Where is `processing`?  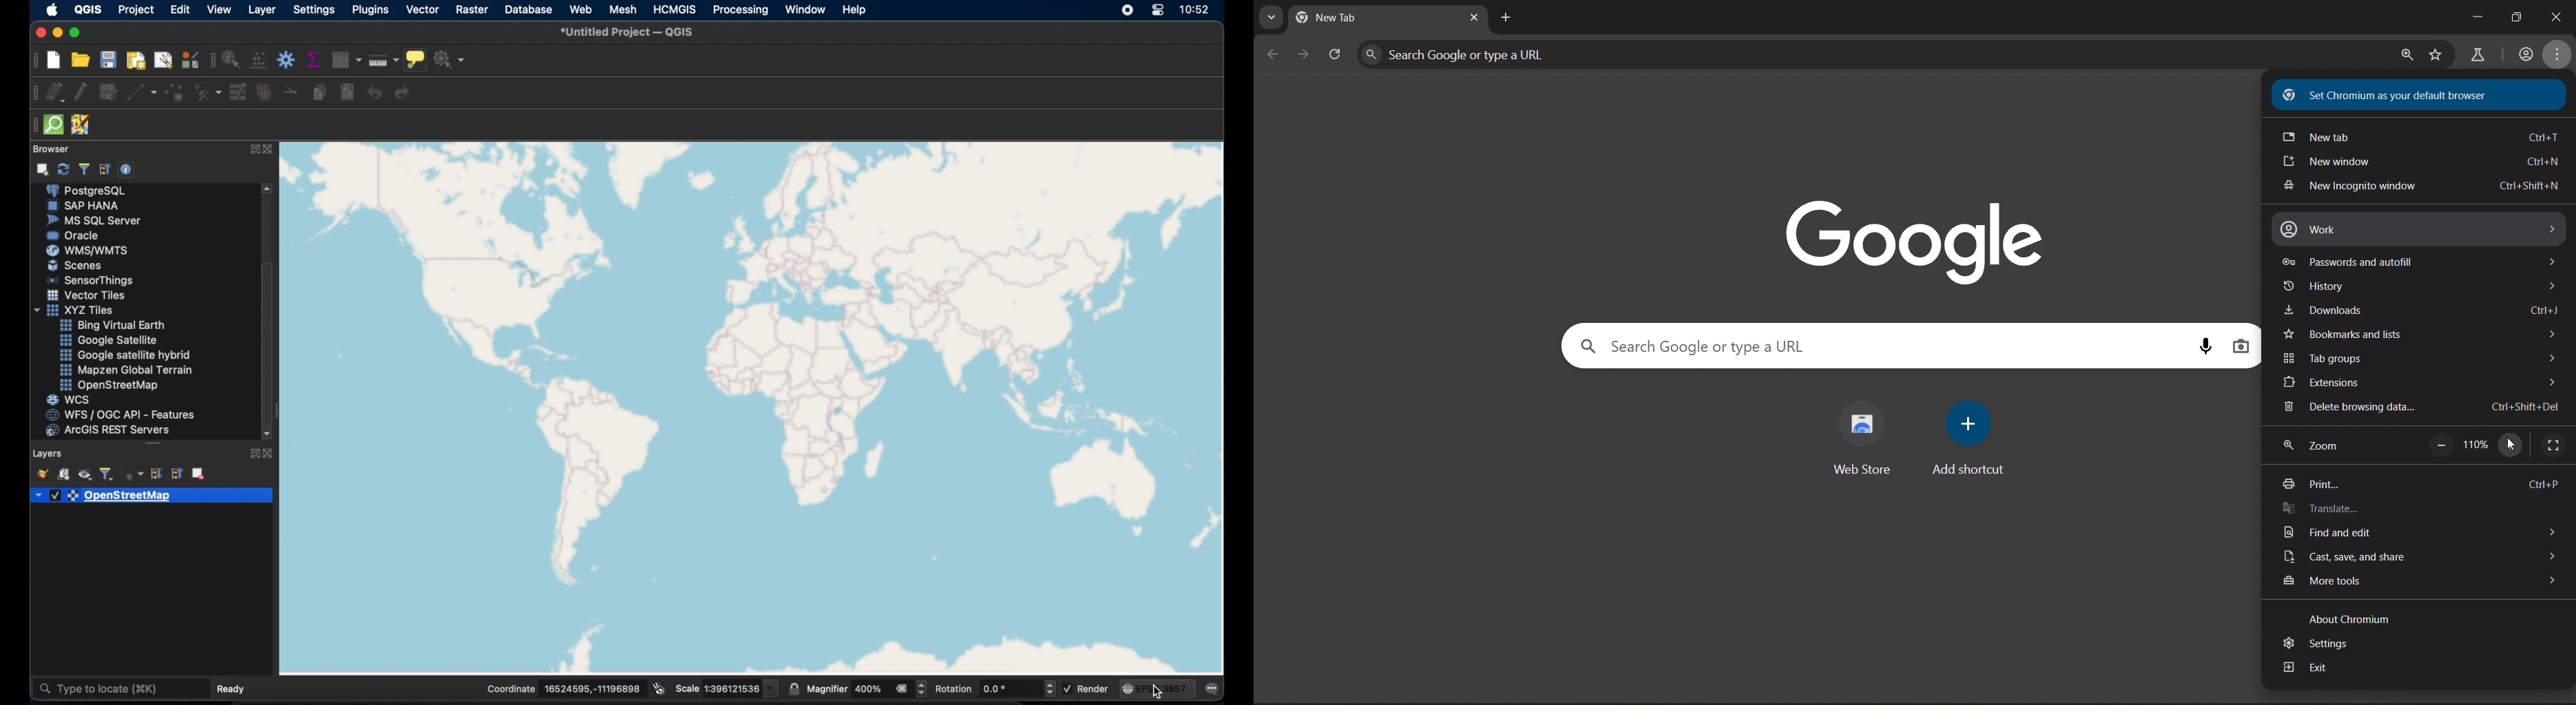
processing is located at coordinates (743, 10).